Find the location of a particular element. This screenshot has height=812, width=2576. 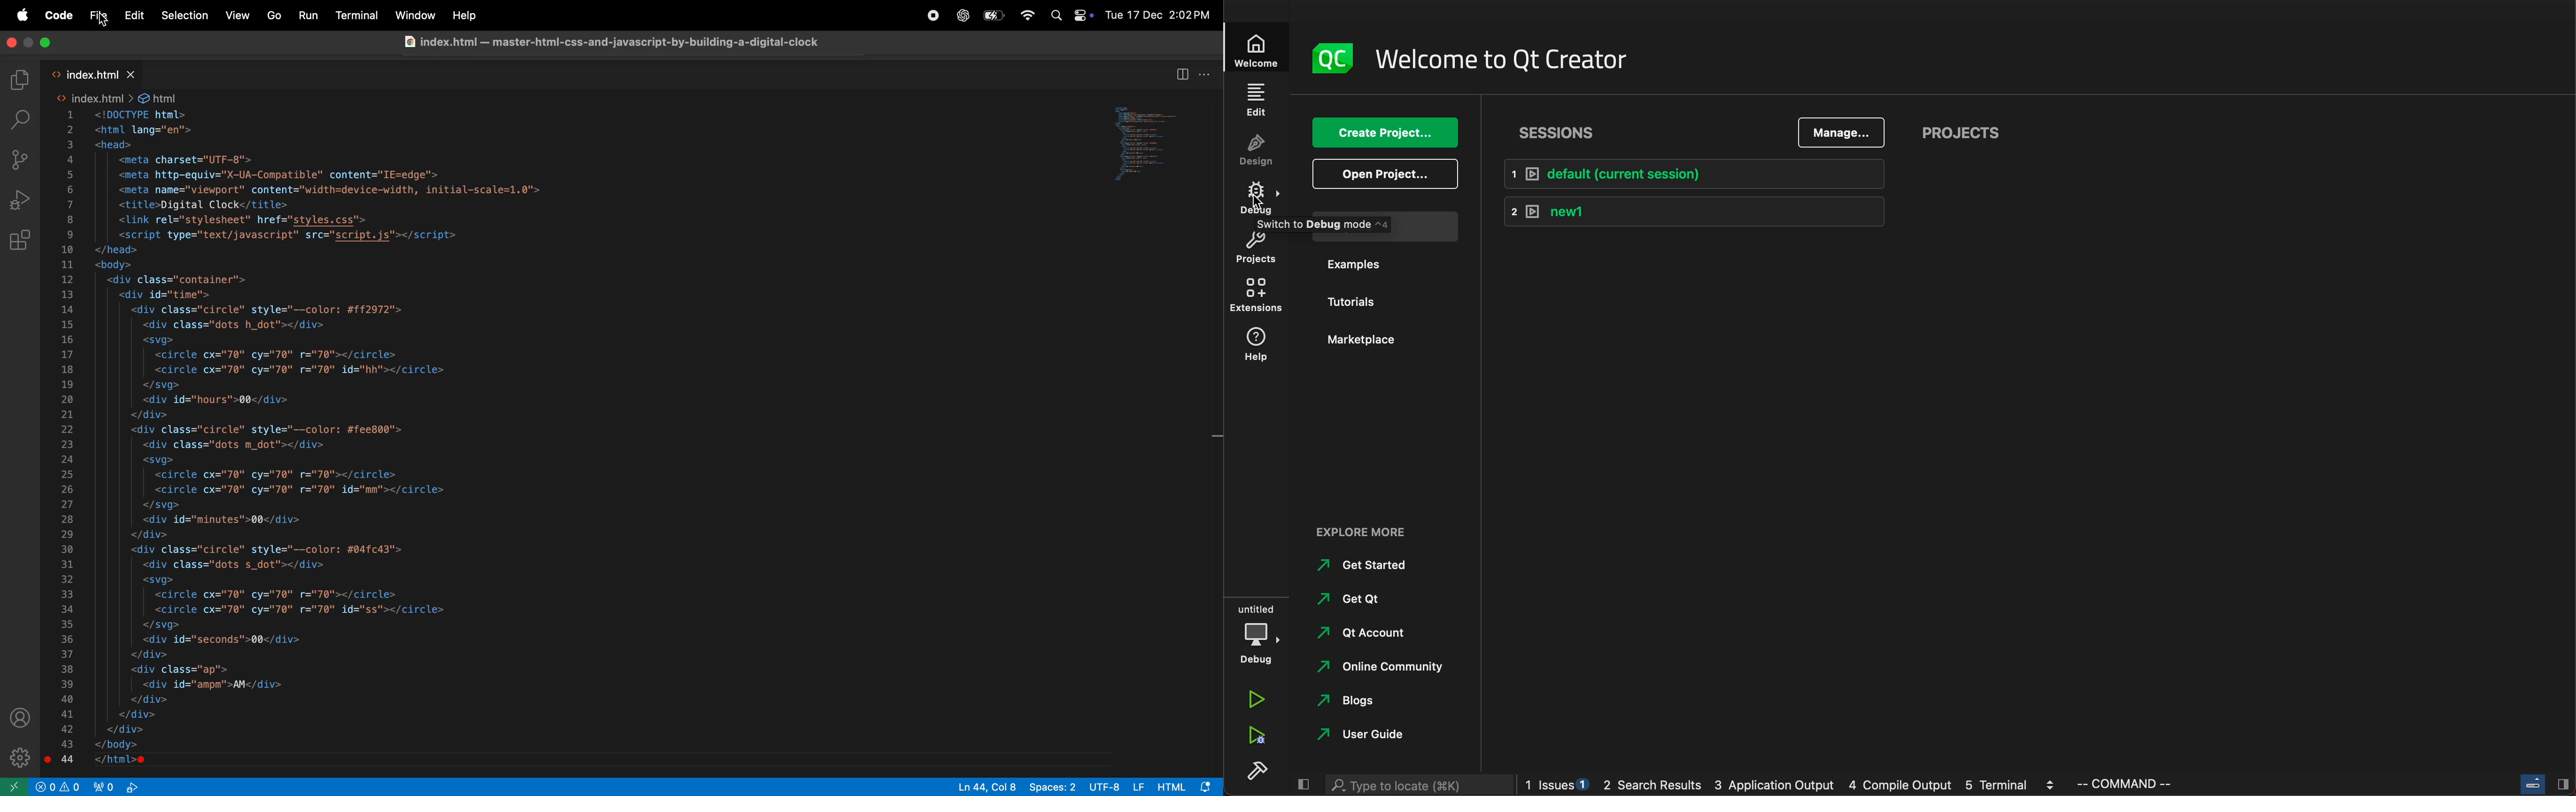

welcome is located at coordinates (1259, 47).